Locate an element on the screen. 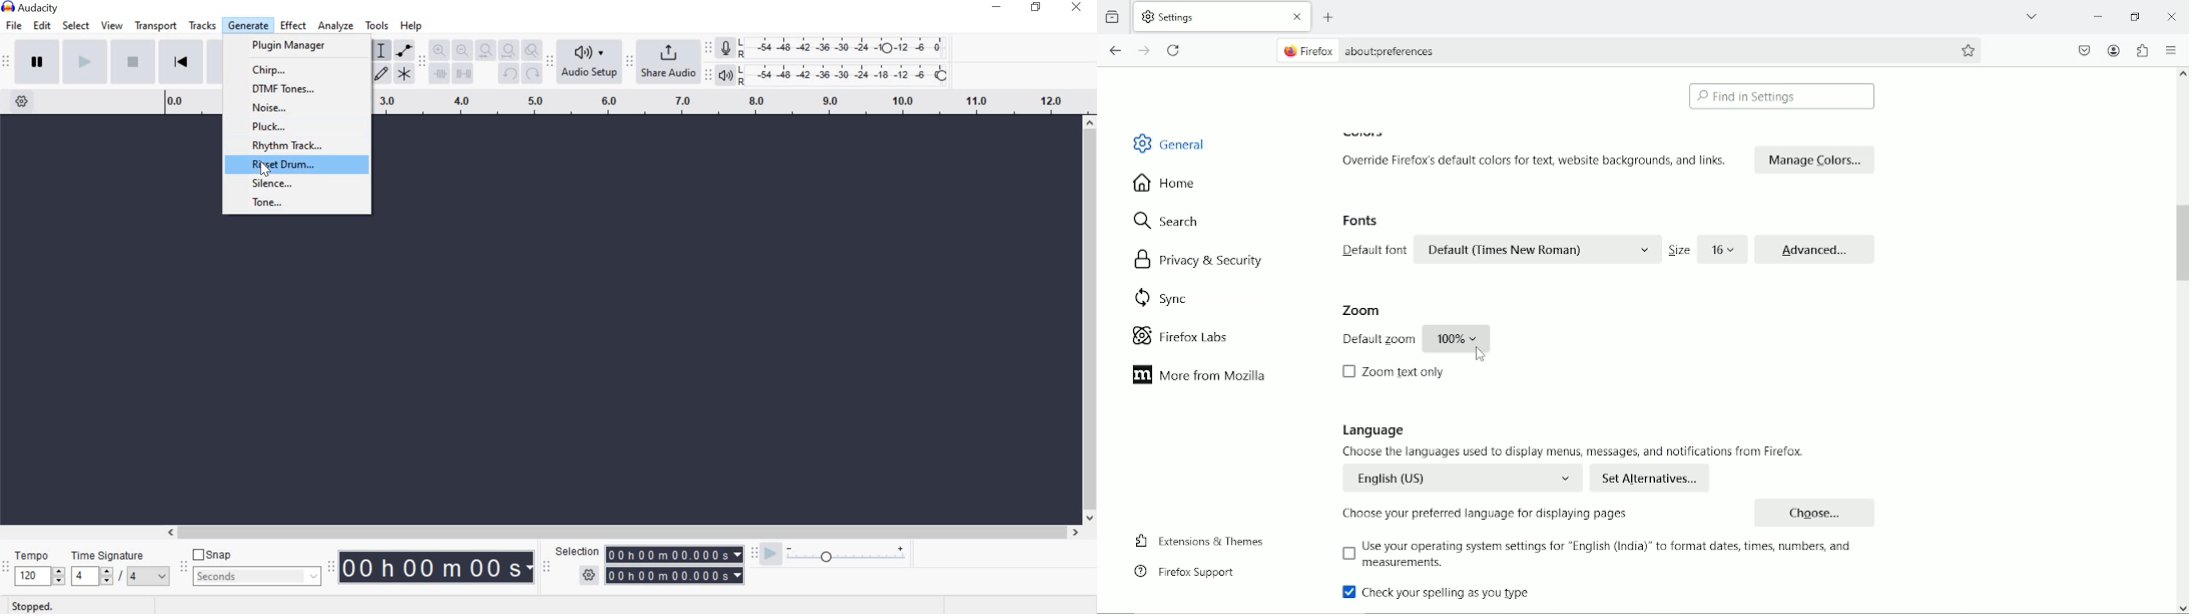 The image size is (2212, 616). Play-at-speed toolbar is located at coordinates (752, 554).